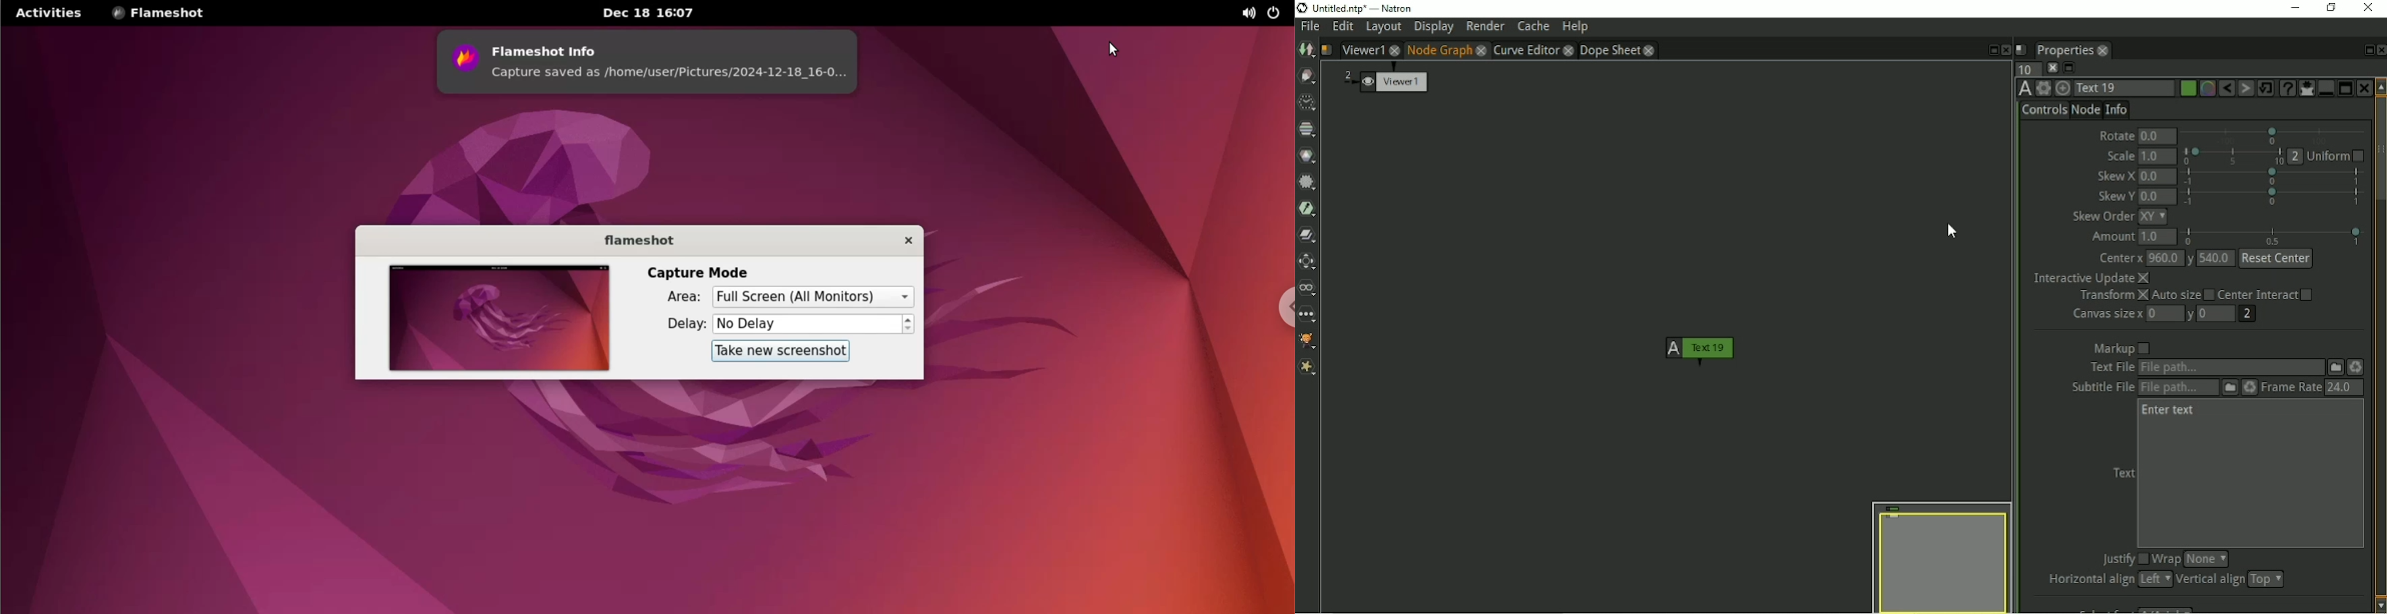 Image resolution: width=2408 pixels, height=616 pixels. I want to click on close, so click(905, 242).